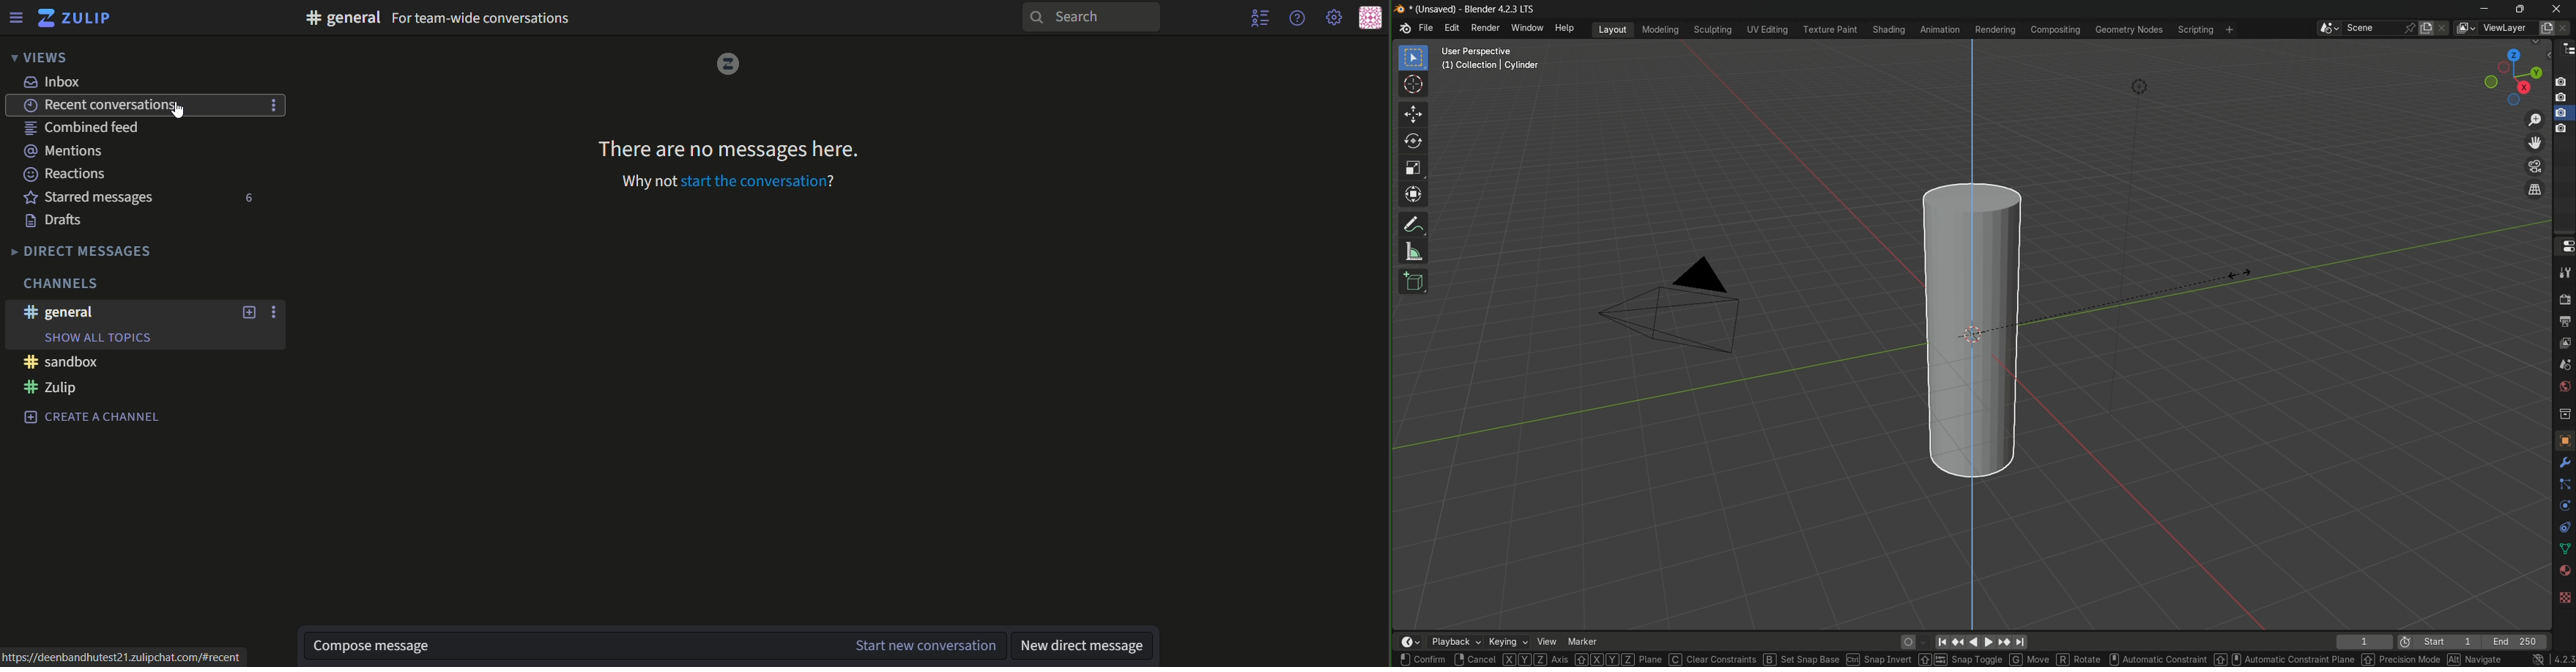 This screenshot has width=2576, height=672. I want to click on Menu, so click(15, 17).